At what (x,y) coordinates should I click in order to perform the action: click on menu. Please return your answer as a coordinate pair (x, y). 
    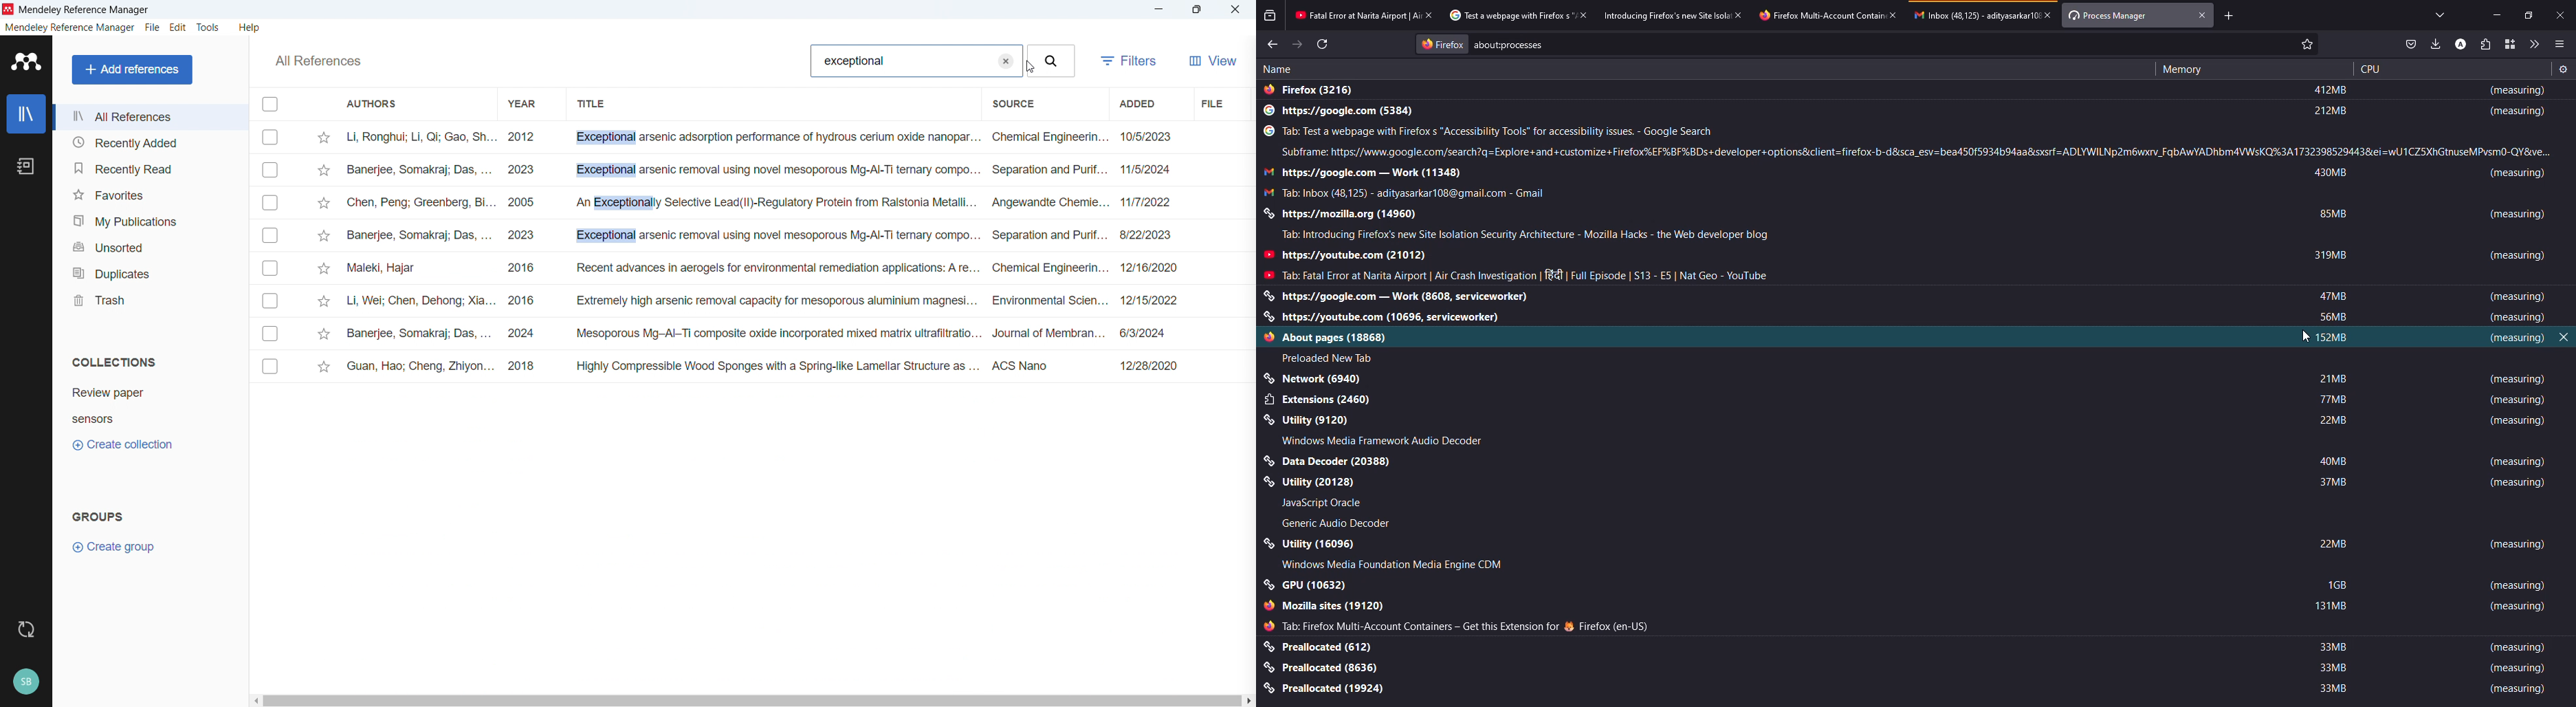
    Looking at the image, I should click on (2560, 44).